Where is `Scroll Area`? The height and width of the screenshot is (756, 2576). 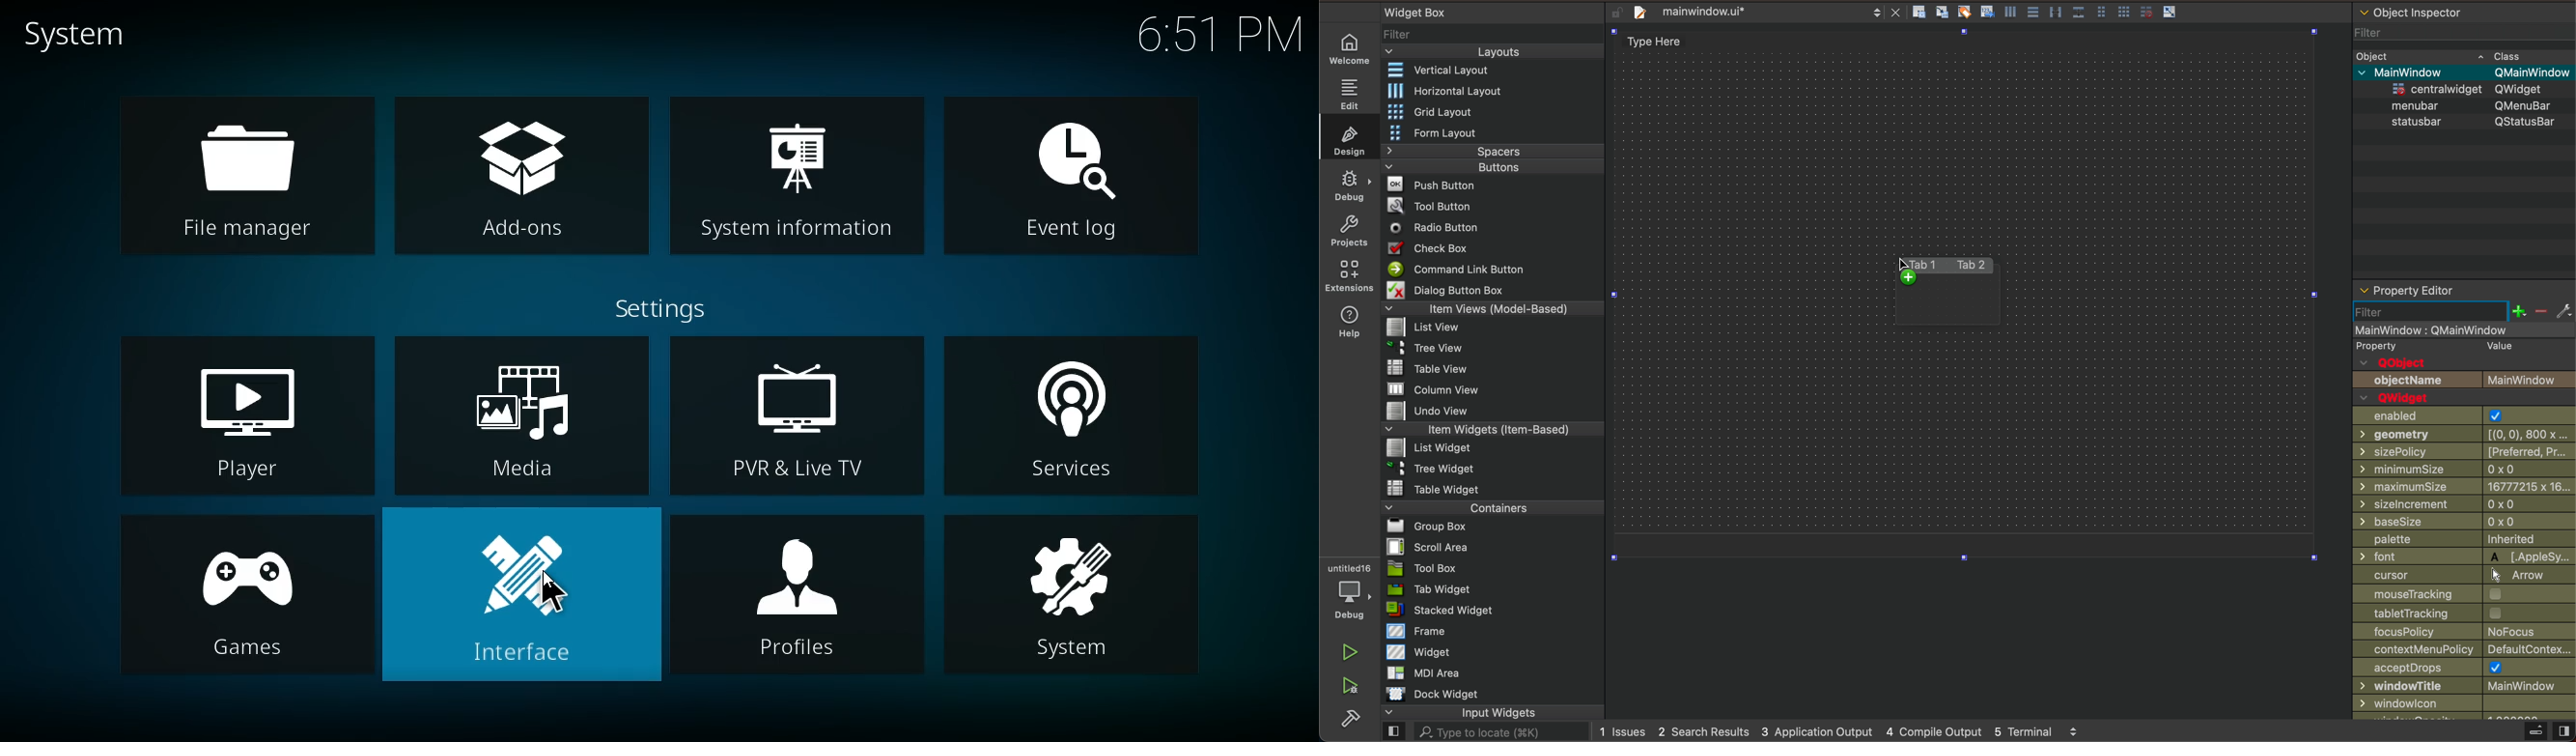
Scroll Area is located at coordinates (1431, 546).